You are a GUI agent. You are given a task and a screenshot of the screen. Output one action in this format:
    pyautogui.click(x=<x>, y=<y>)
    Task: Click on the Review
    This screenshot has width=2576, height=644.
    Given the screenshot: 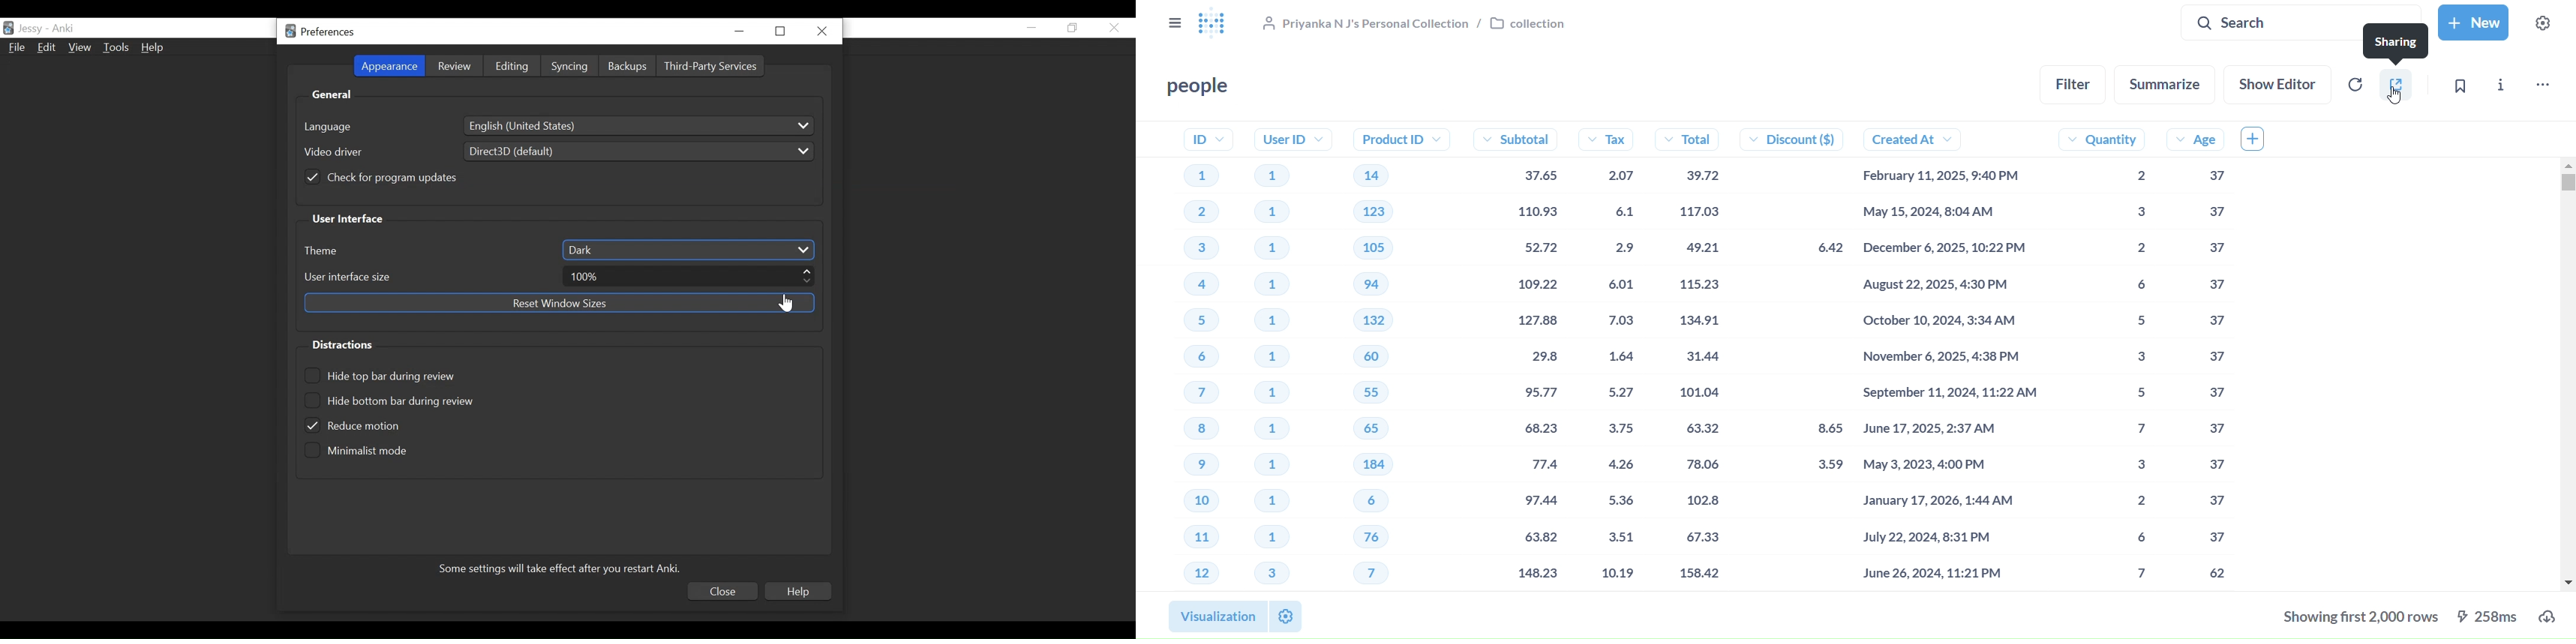 What is the action you would take?
    pyautogui.click(x=453, y=67)
    